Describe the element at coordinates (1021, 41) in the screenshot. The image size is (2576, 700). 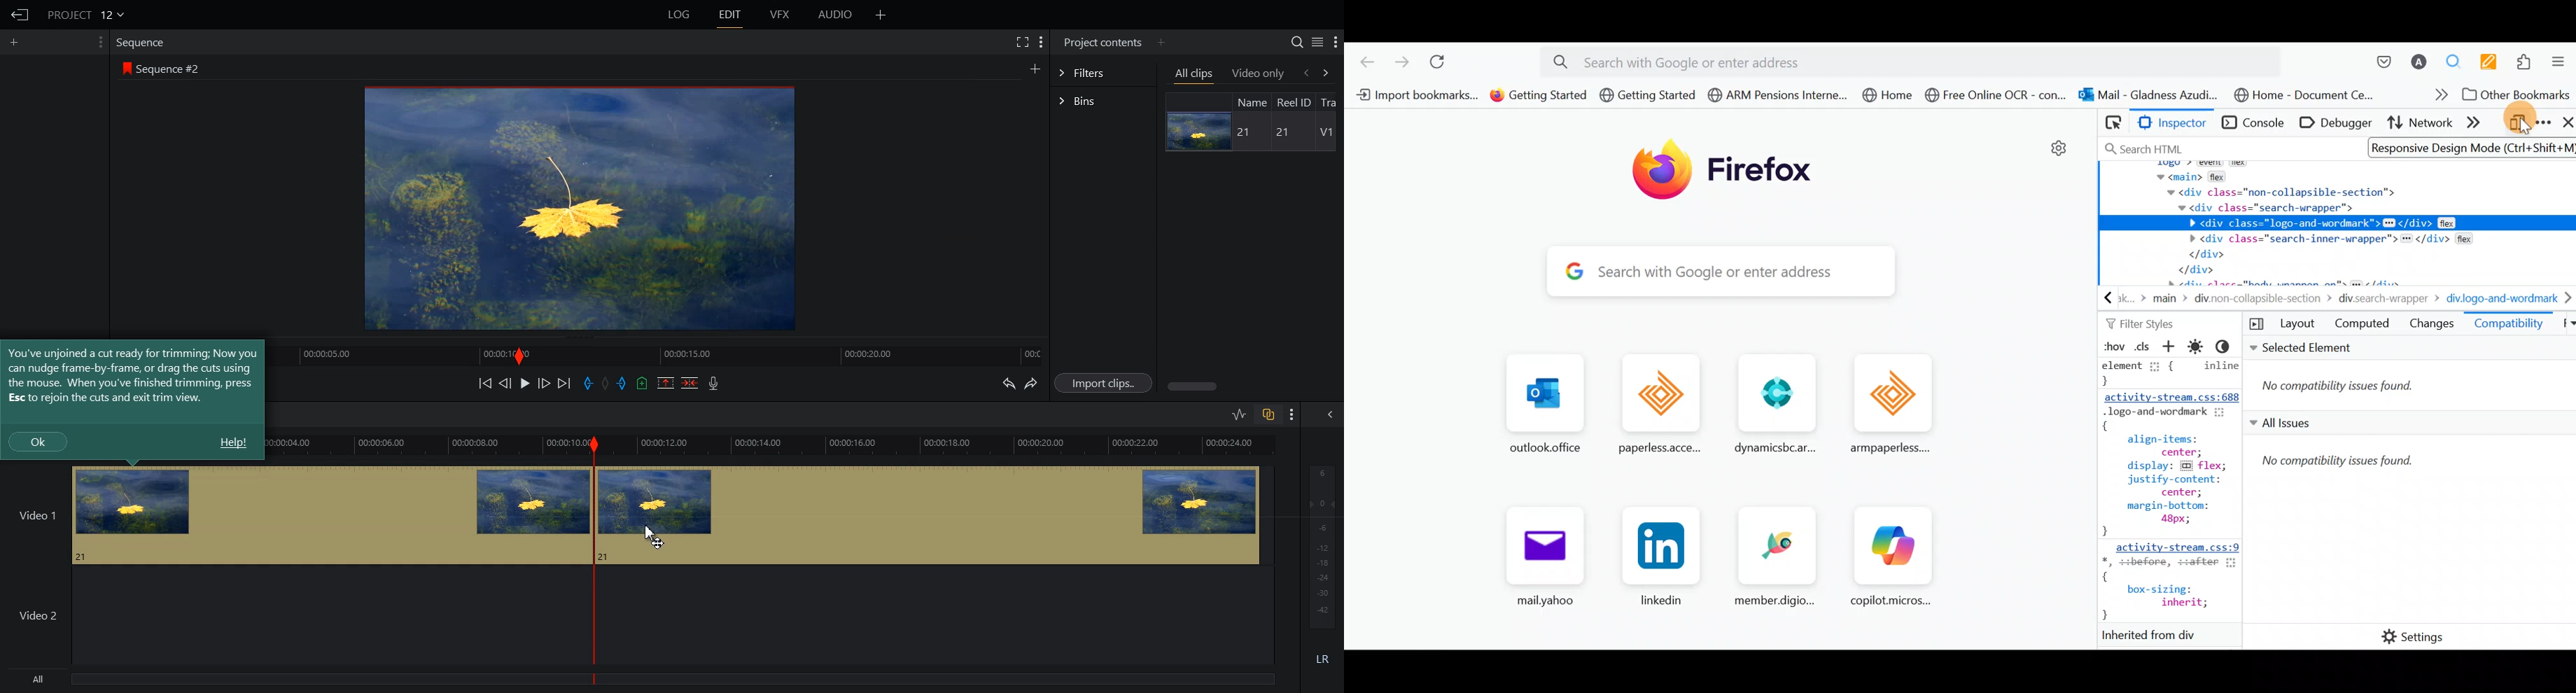
I see `Full screen` at that location.